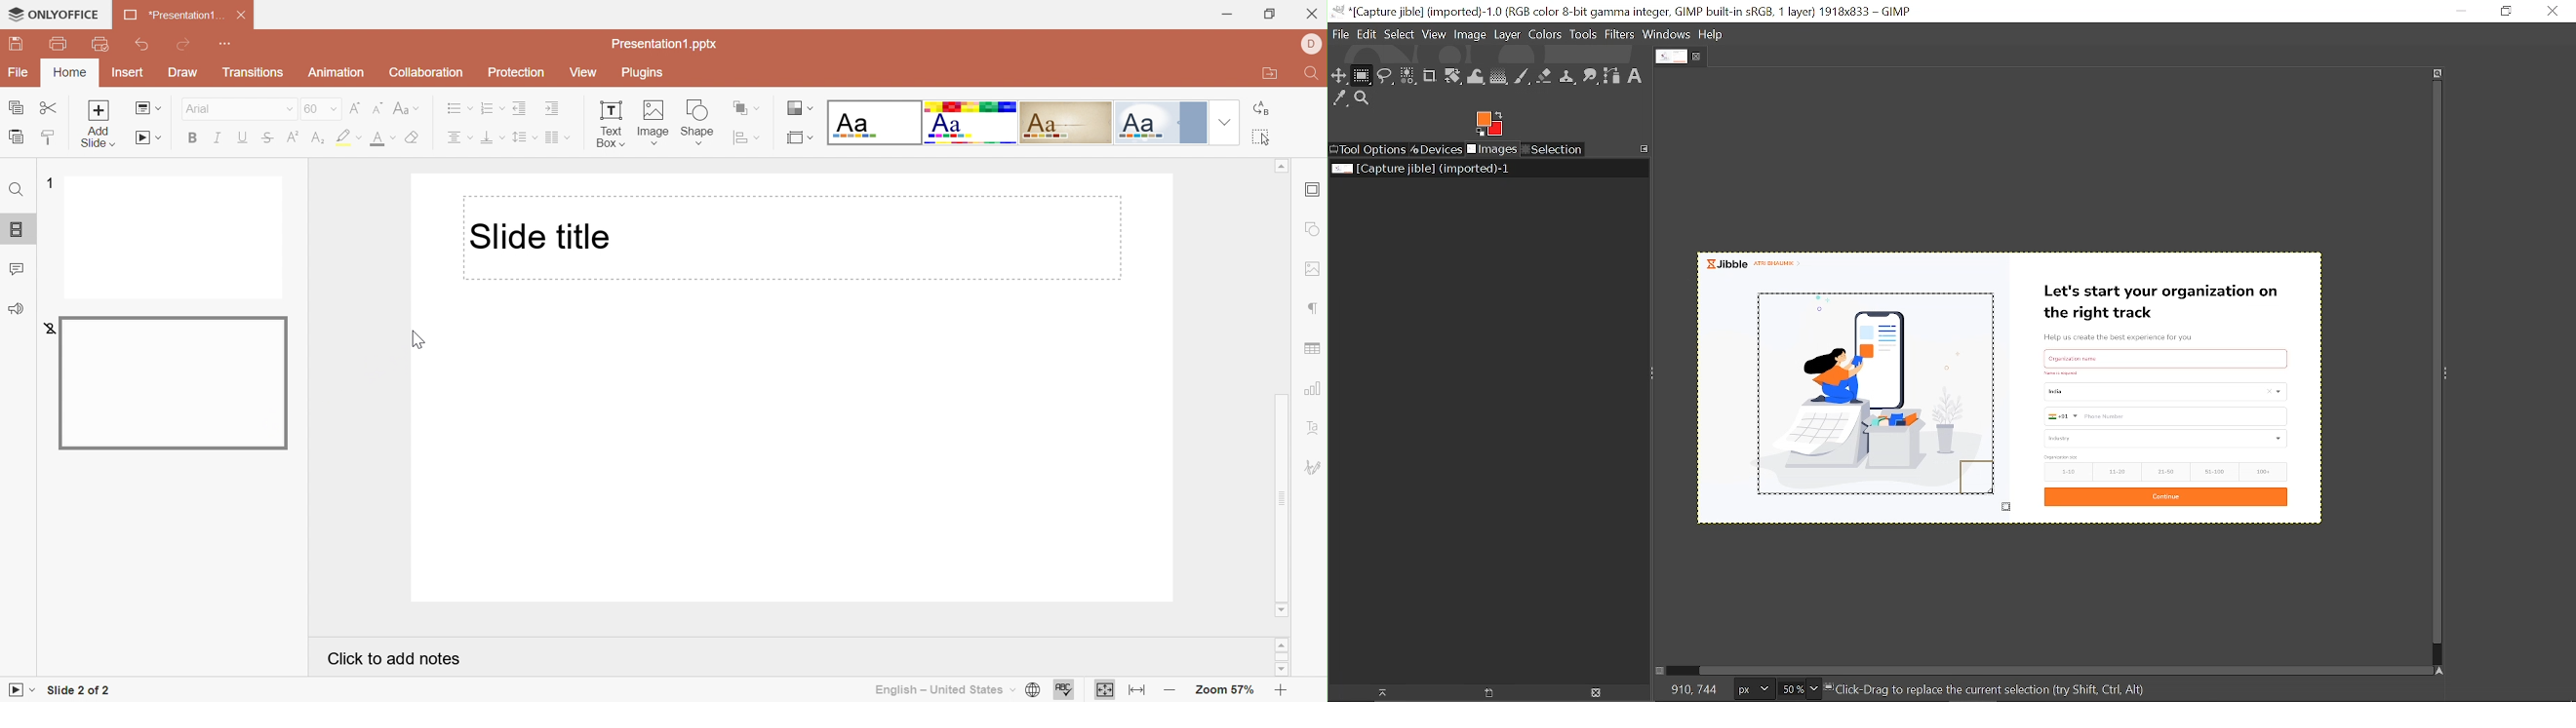 This screenshot has height=728, width=2576. Describe the element at coordinates (54, 15) in the screenshot. I see `ONLYOFFICE` at that location.